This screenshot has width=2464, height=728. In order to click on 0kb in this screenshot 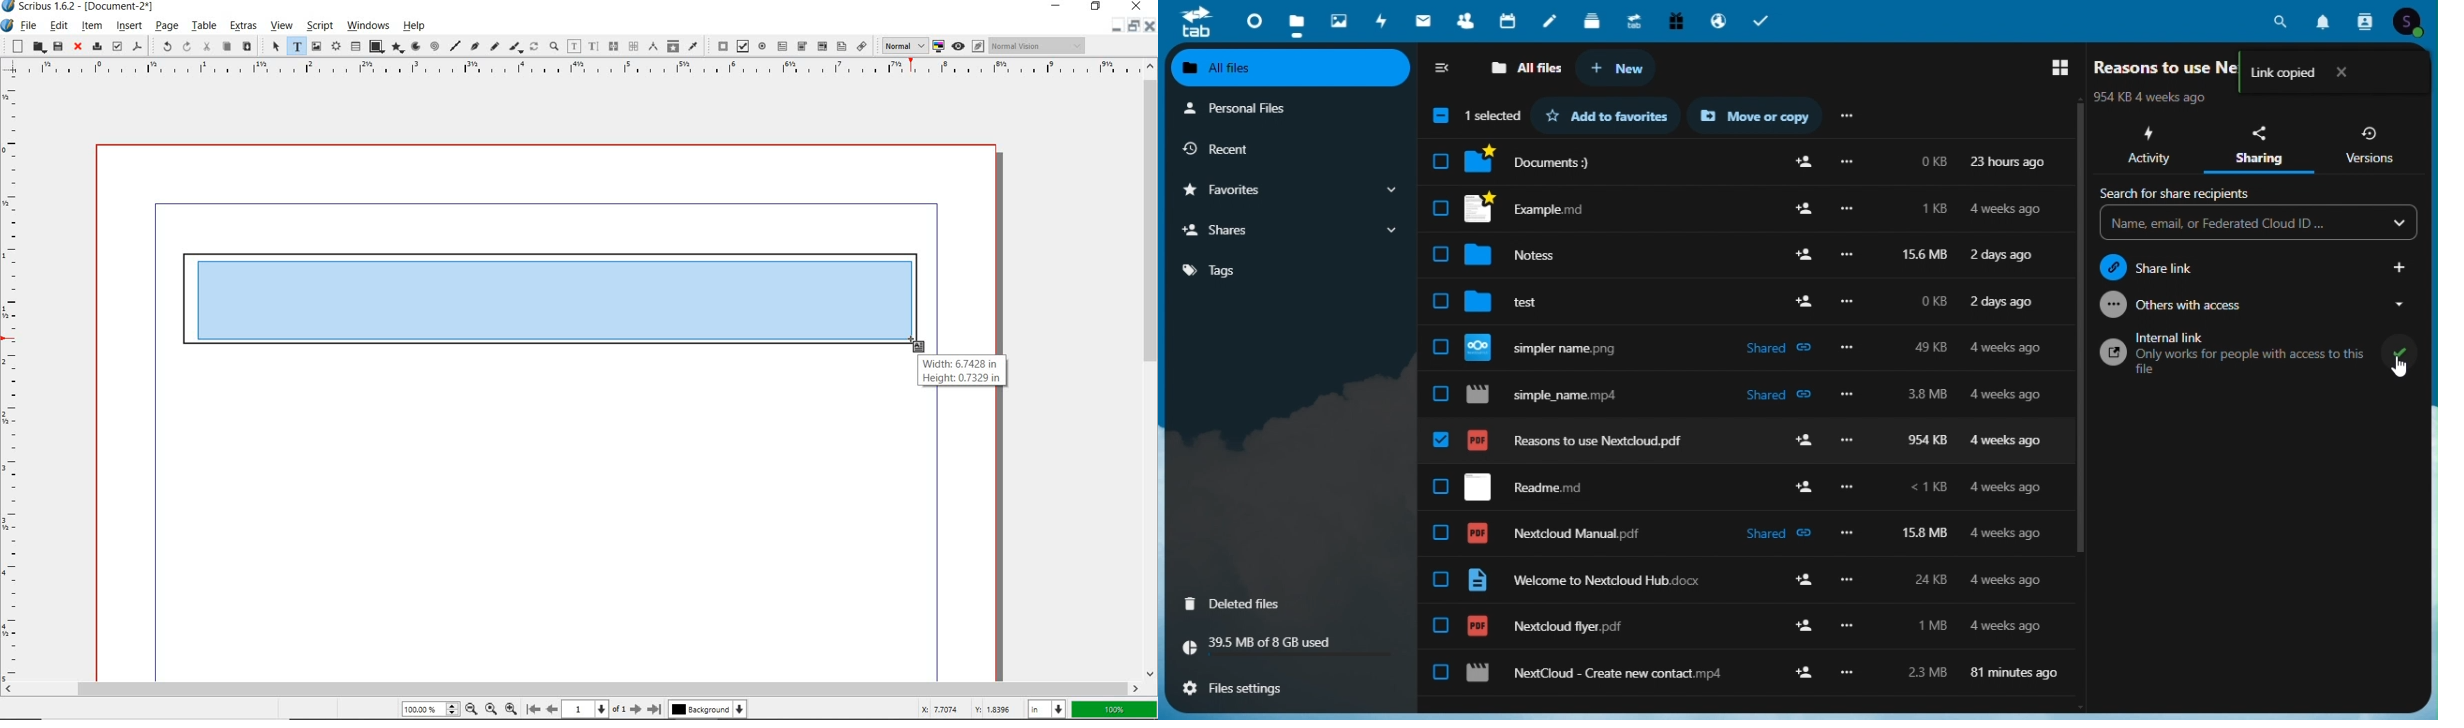, I will do `click(1934, 300)`.